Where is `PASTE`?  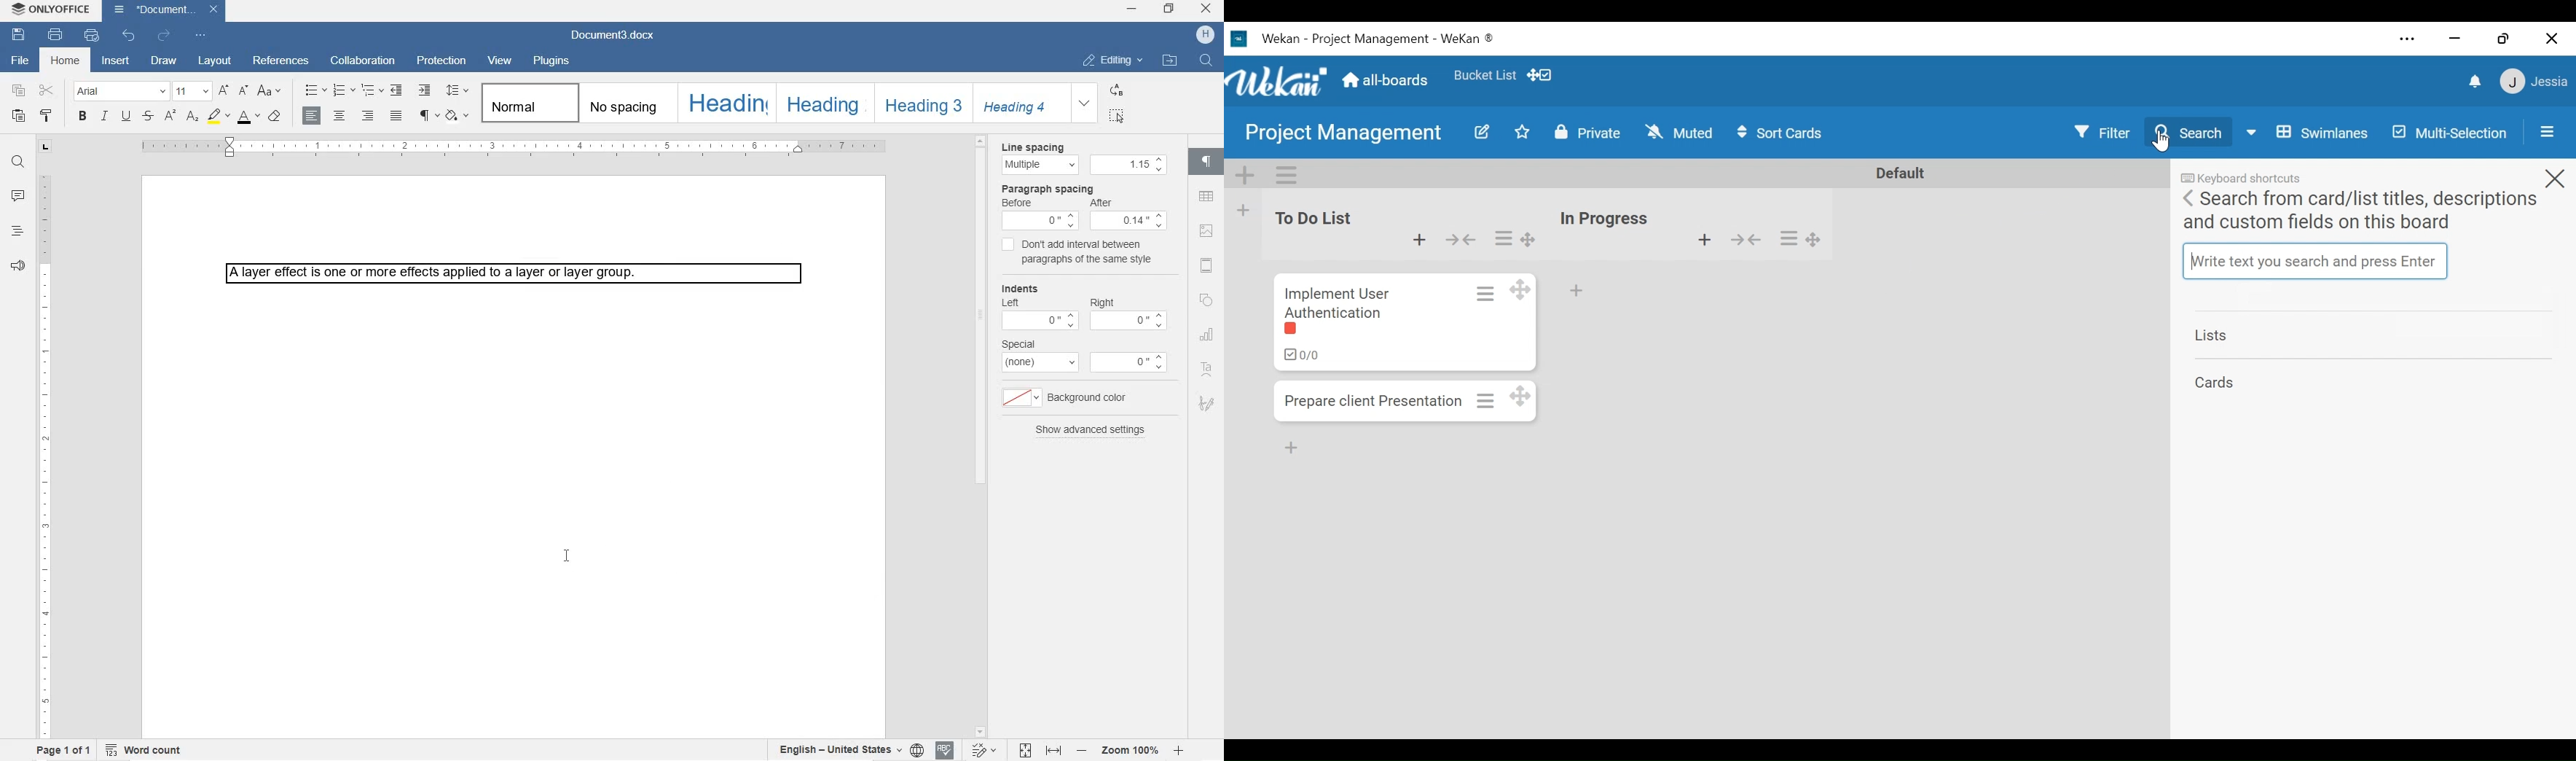
PASTE is located at coordinates (18, 116).